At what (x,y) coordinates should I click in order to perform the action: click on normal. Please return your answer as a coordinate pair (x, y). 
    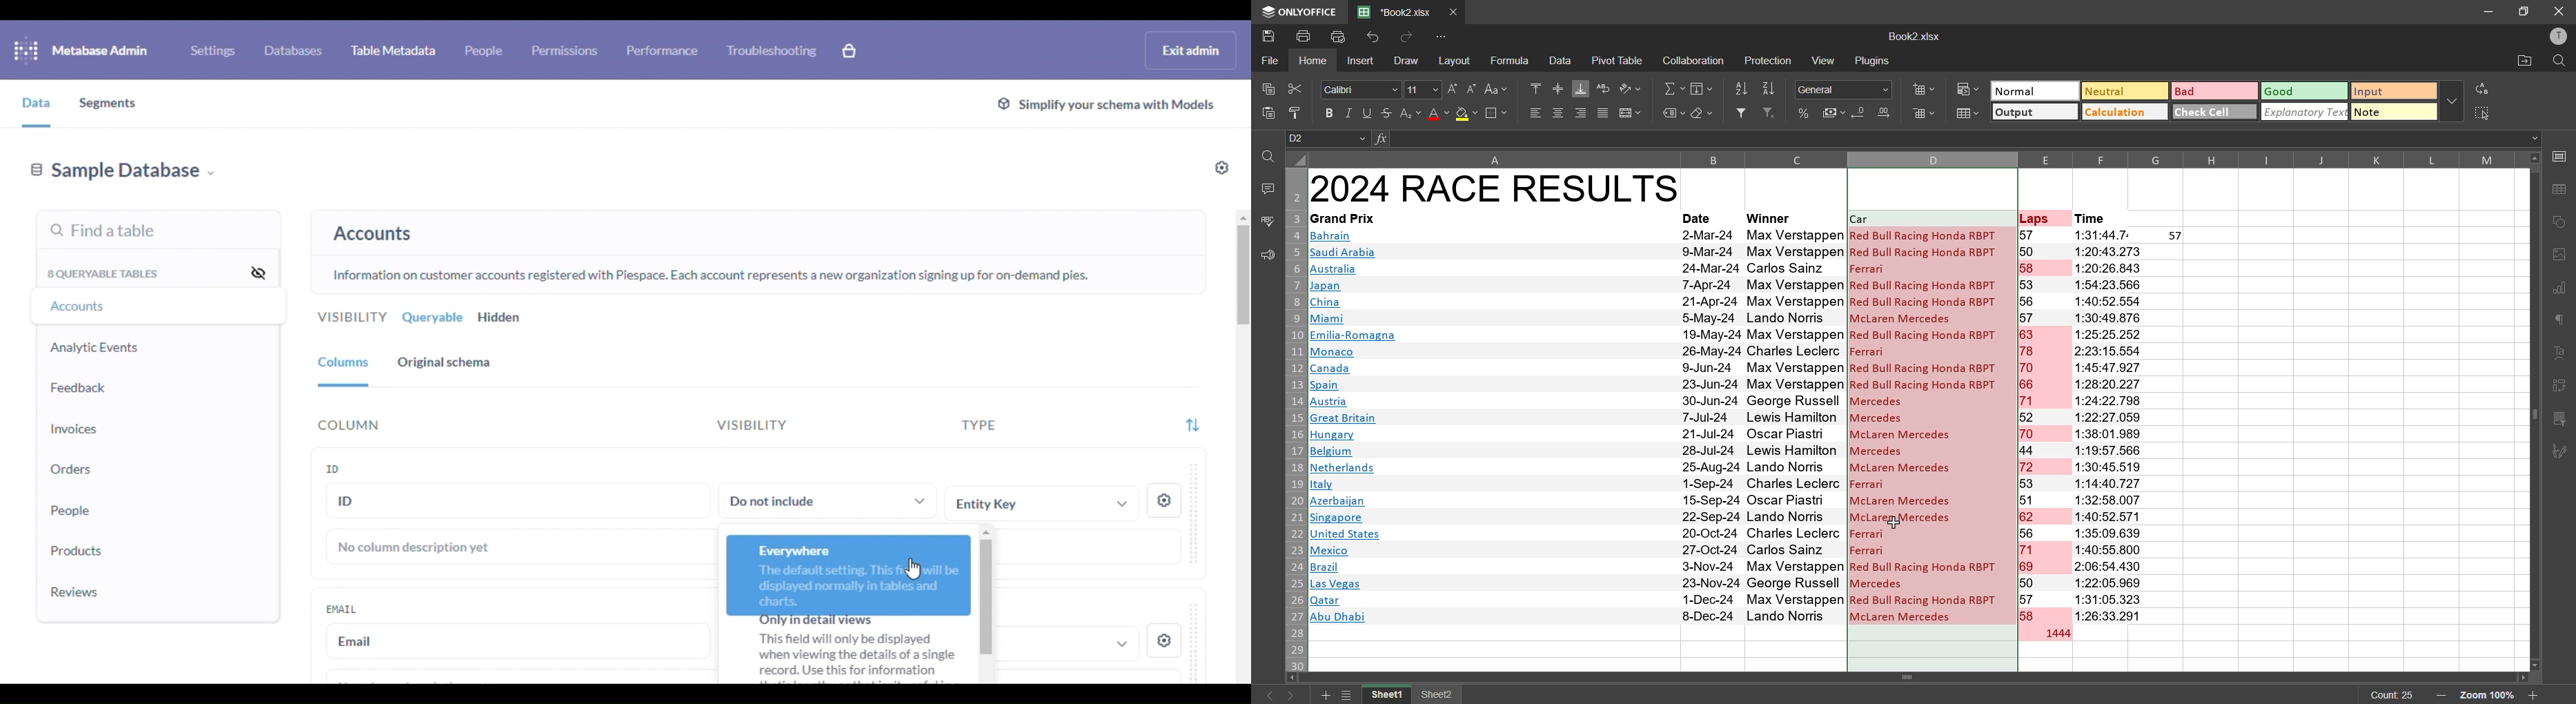
    Looking at the image, I should click on (2033, 90).